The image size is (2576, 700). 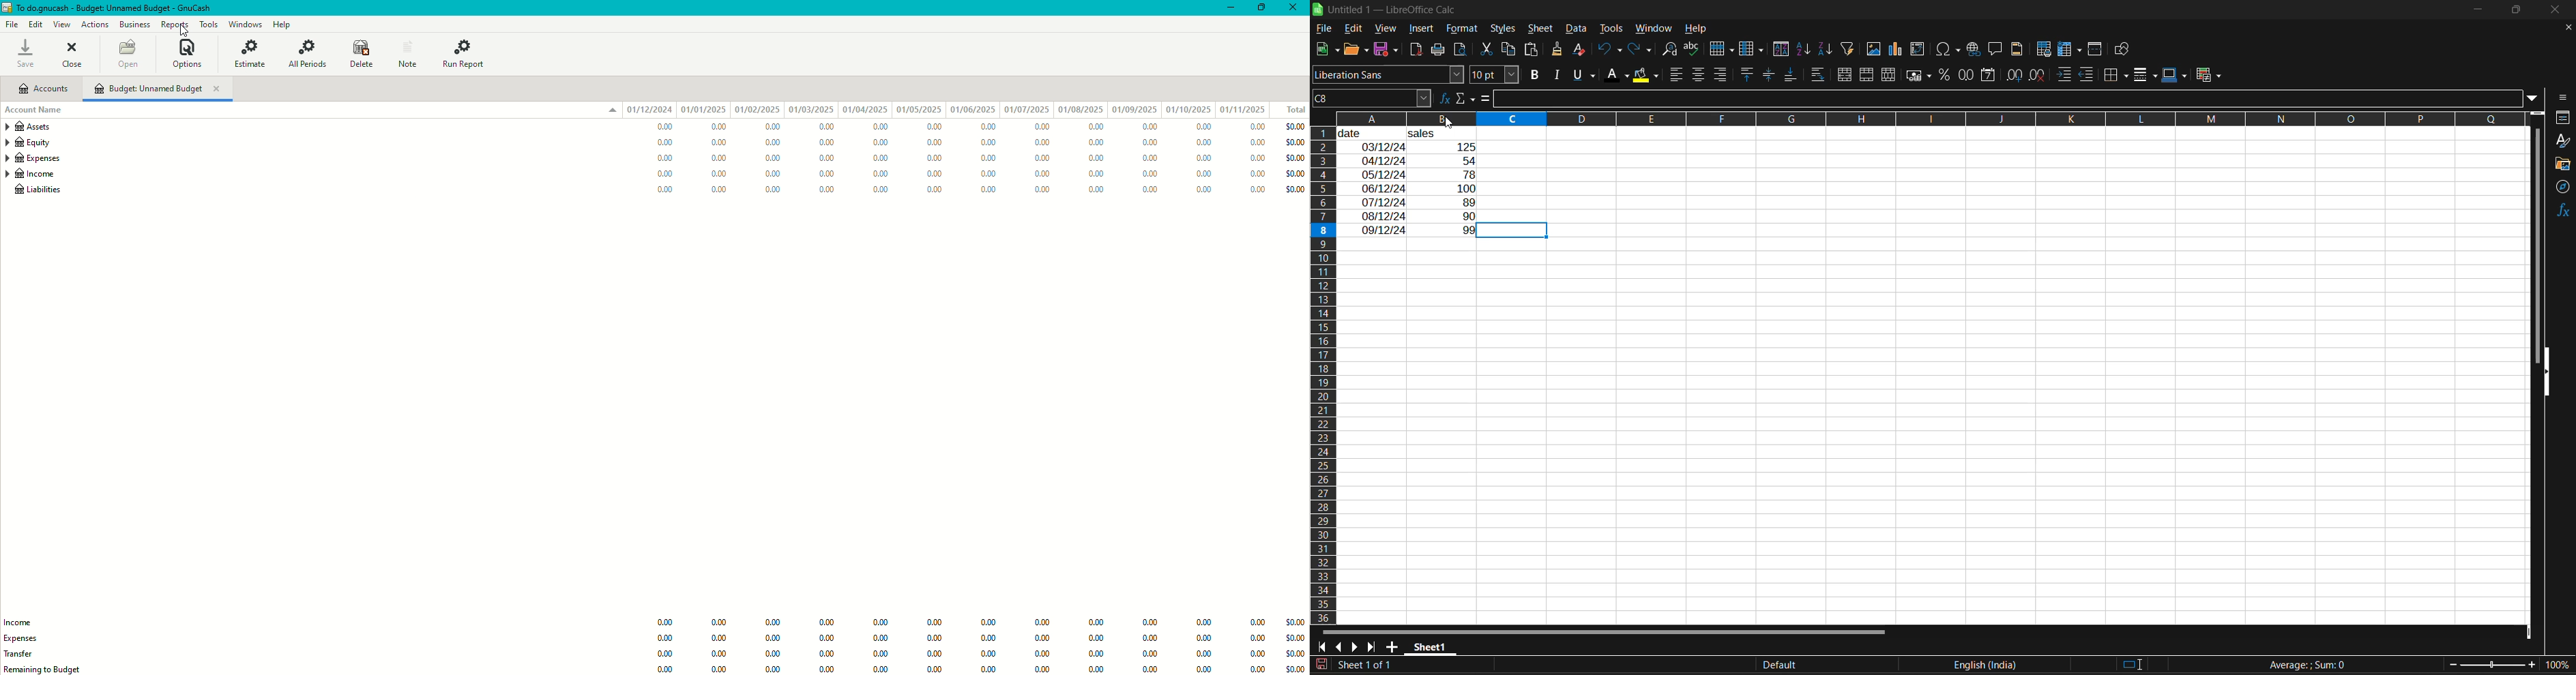 What do you see at coordinates (882, 191) in the screenshot?
I see `0.00` at bounding box center [882, 191].